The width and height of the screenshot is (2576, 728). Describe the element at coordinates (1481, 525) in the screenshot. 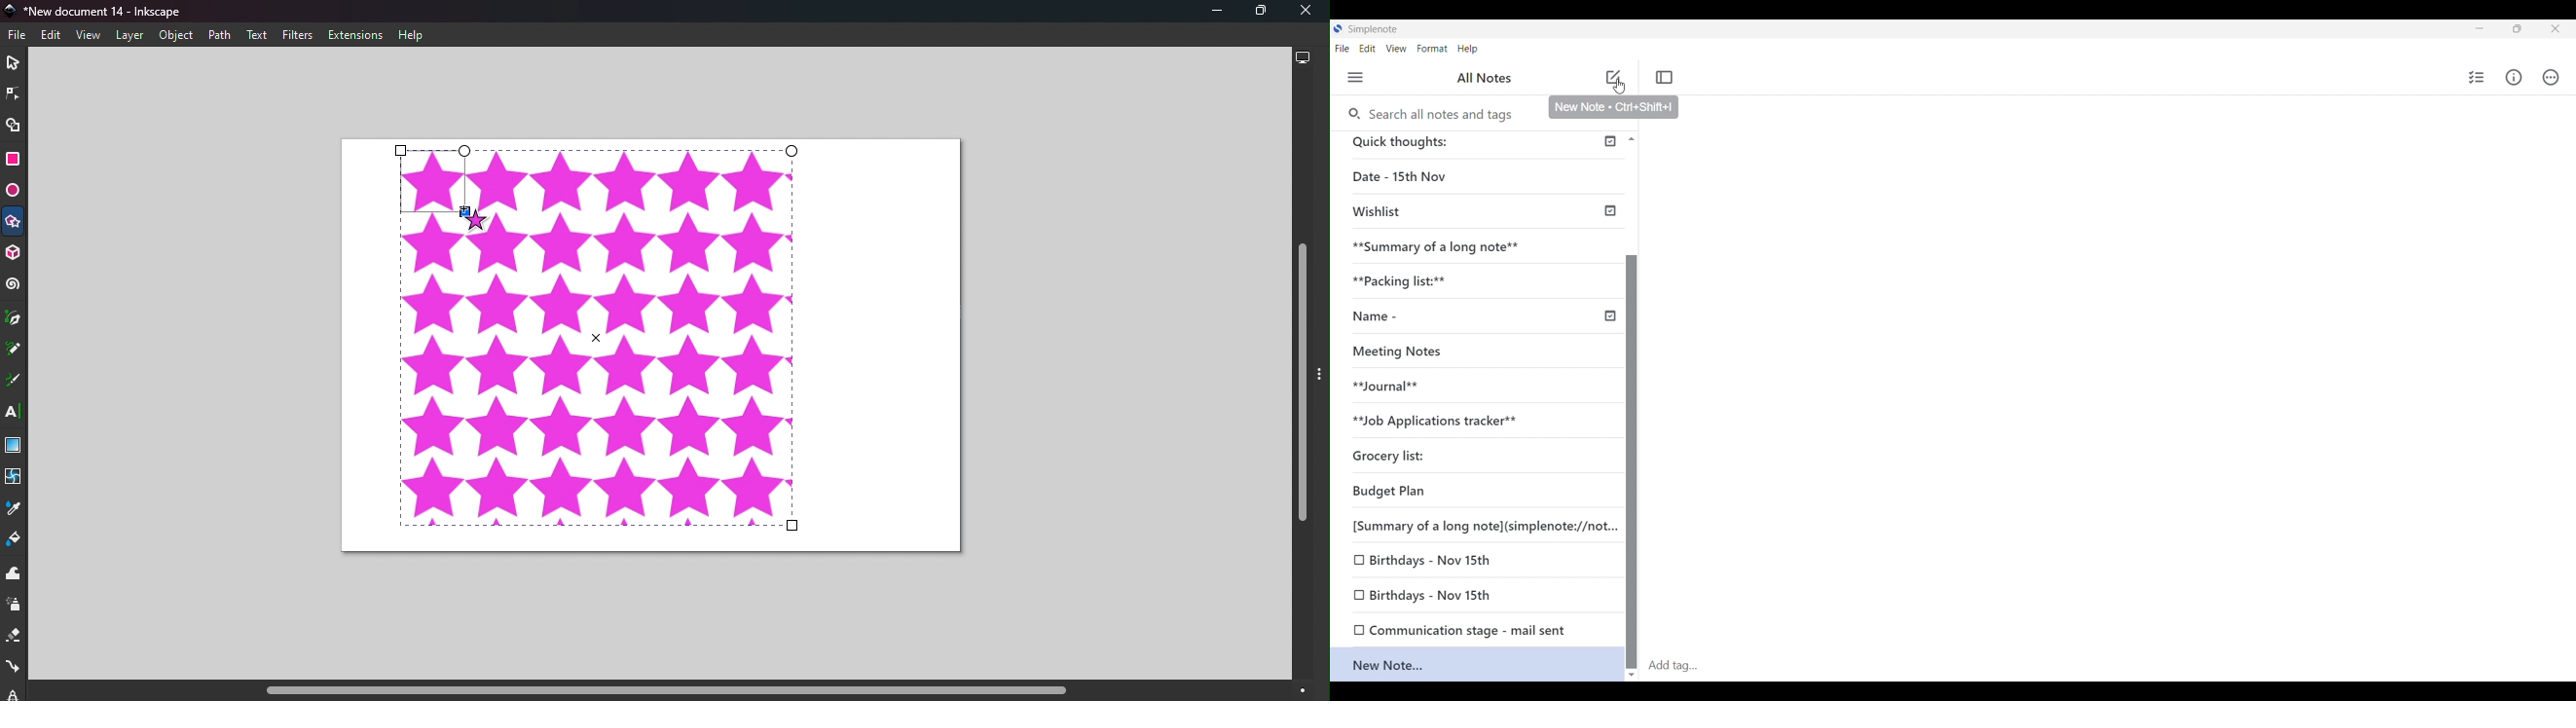

I see `[Summary of a long note](simplenote://not...` at that location.